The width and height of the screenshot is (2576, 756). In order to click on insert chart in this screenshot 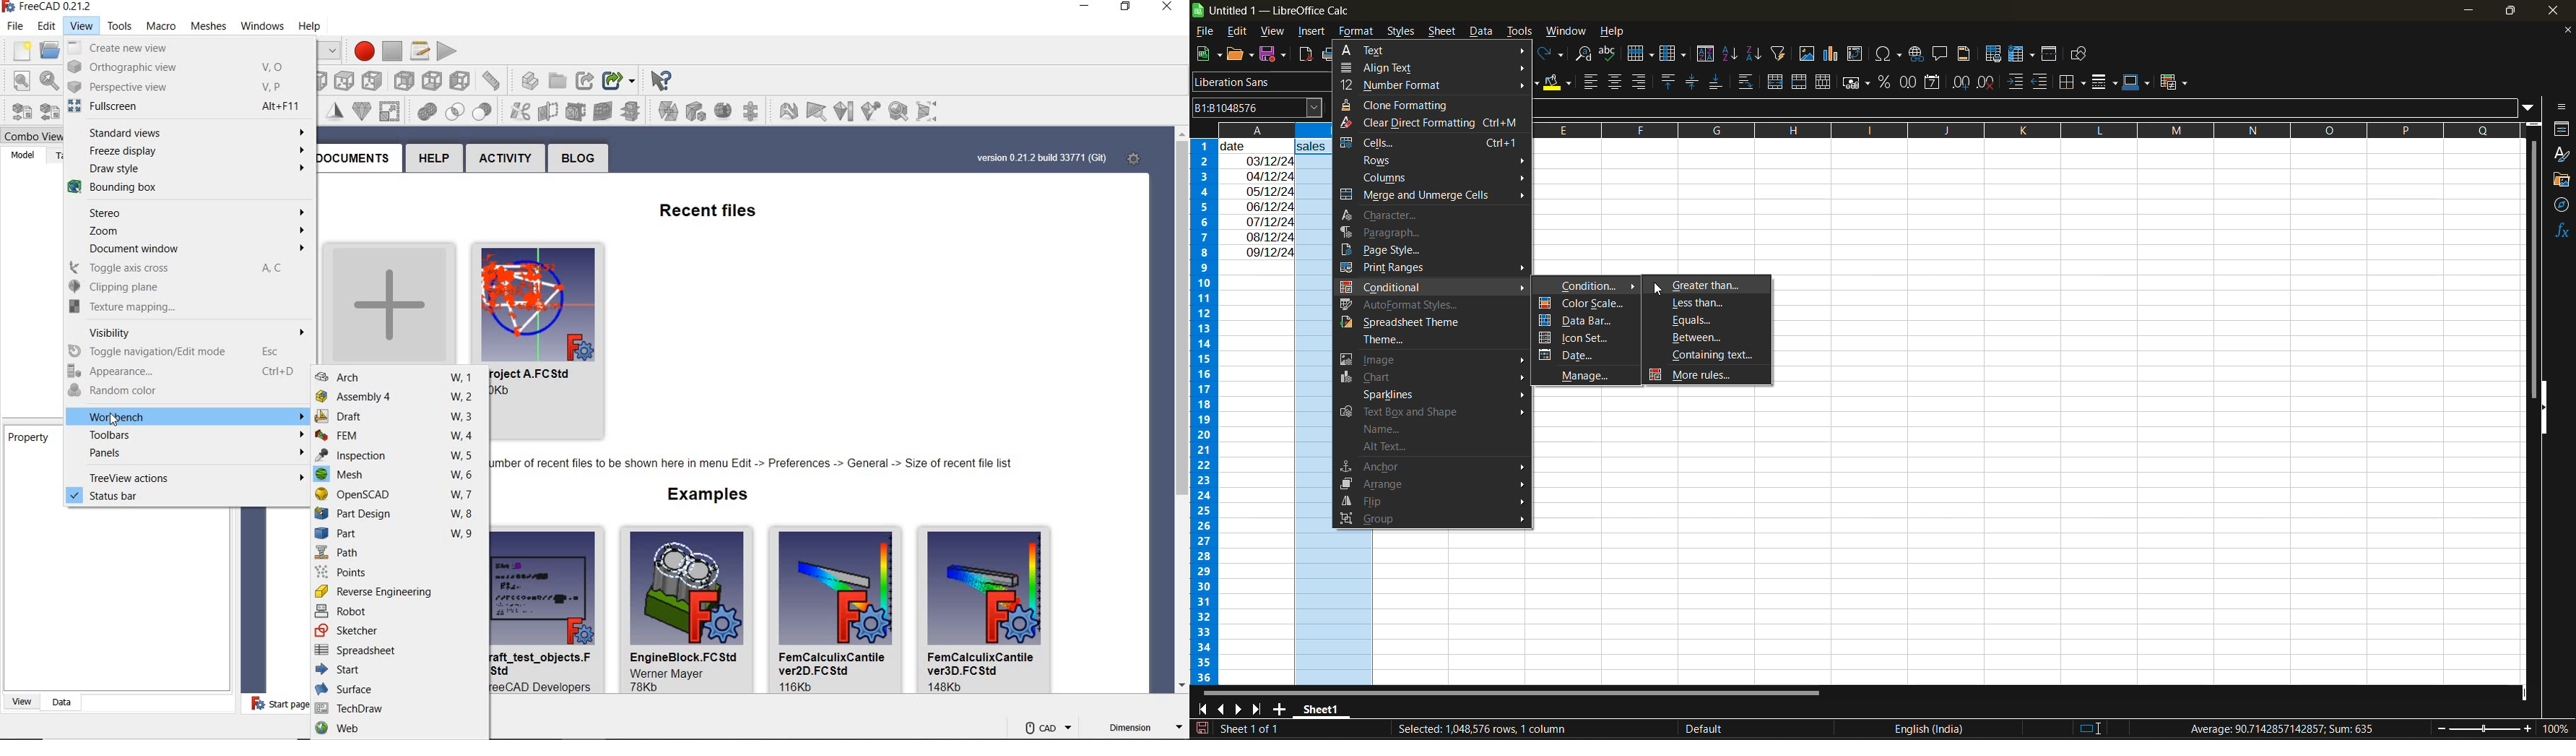, I will do `click(1835, 55)`.